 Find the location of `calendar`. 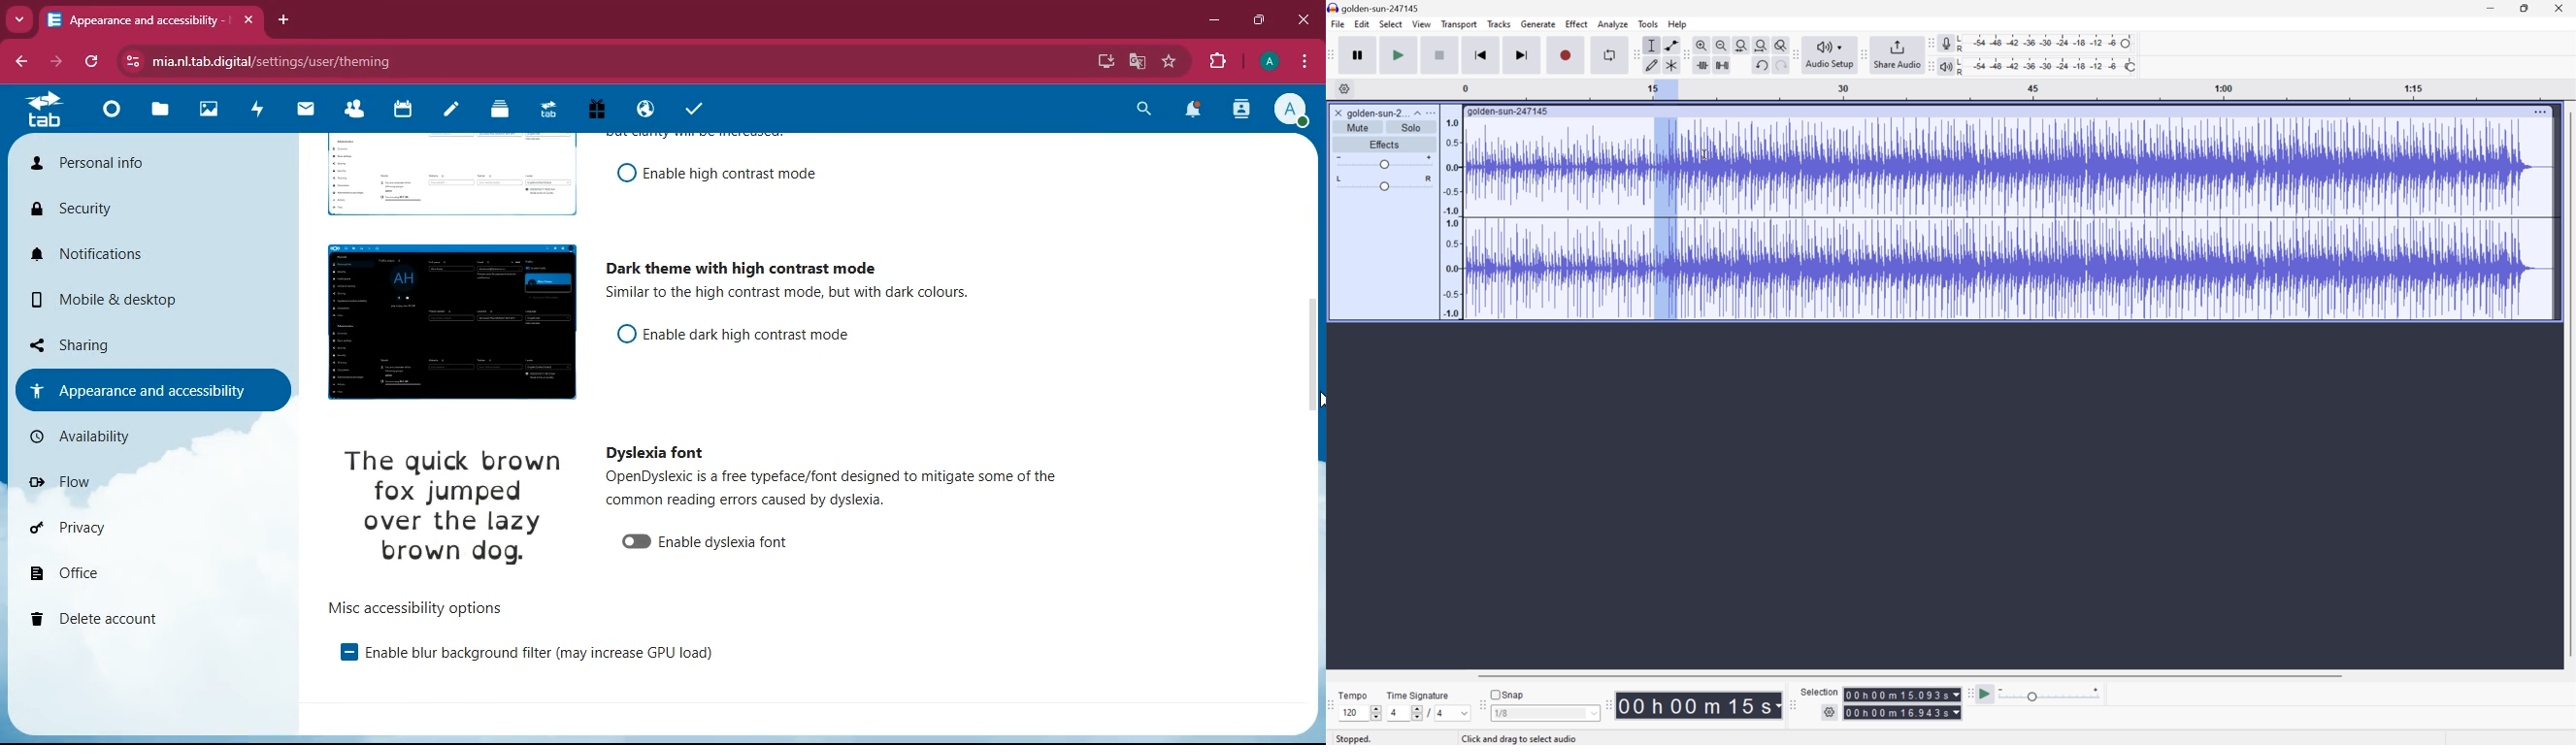

calendar is located at coordinates (407, 111).